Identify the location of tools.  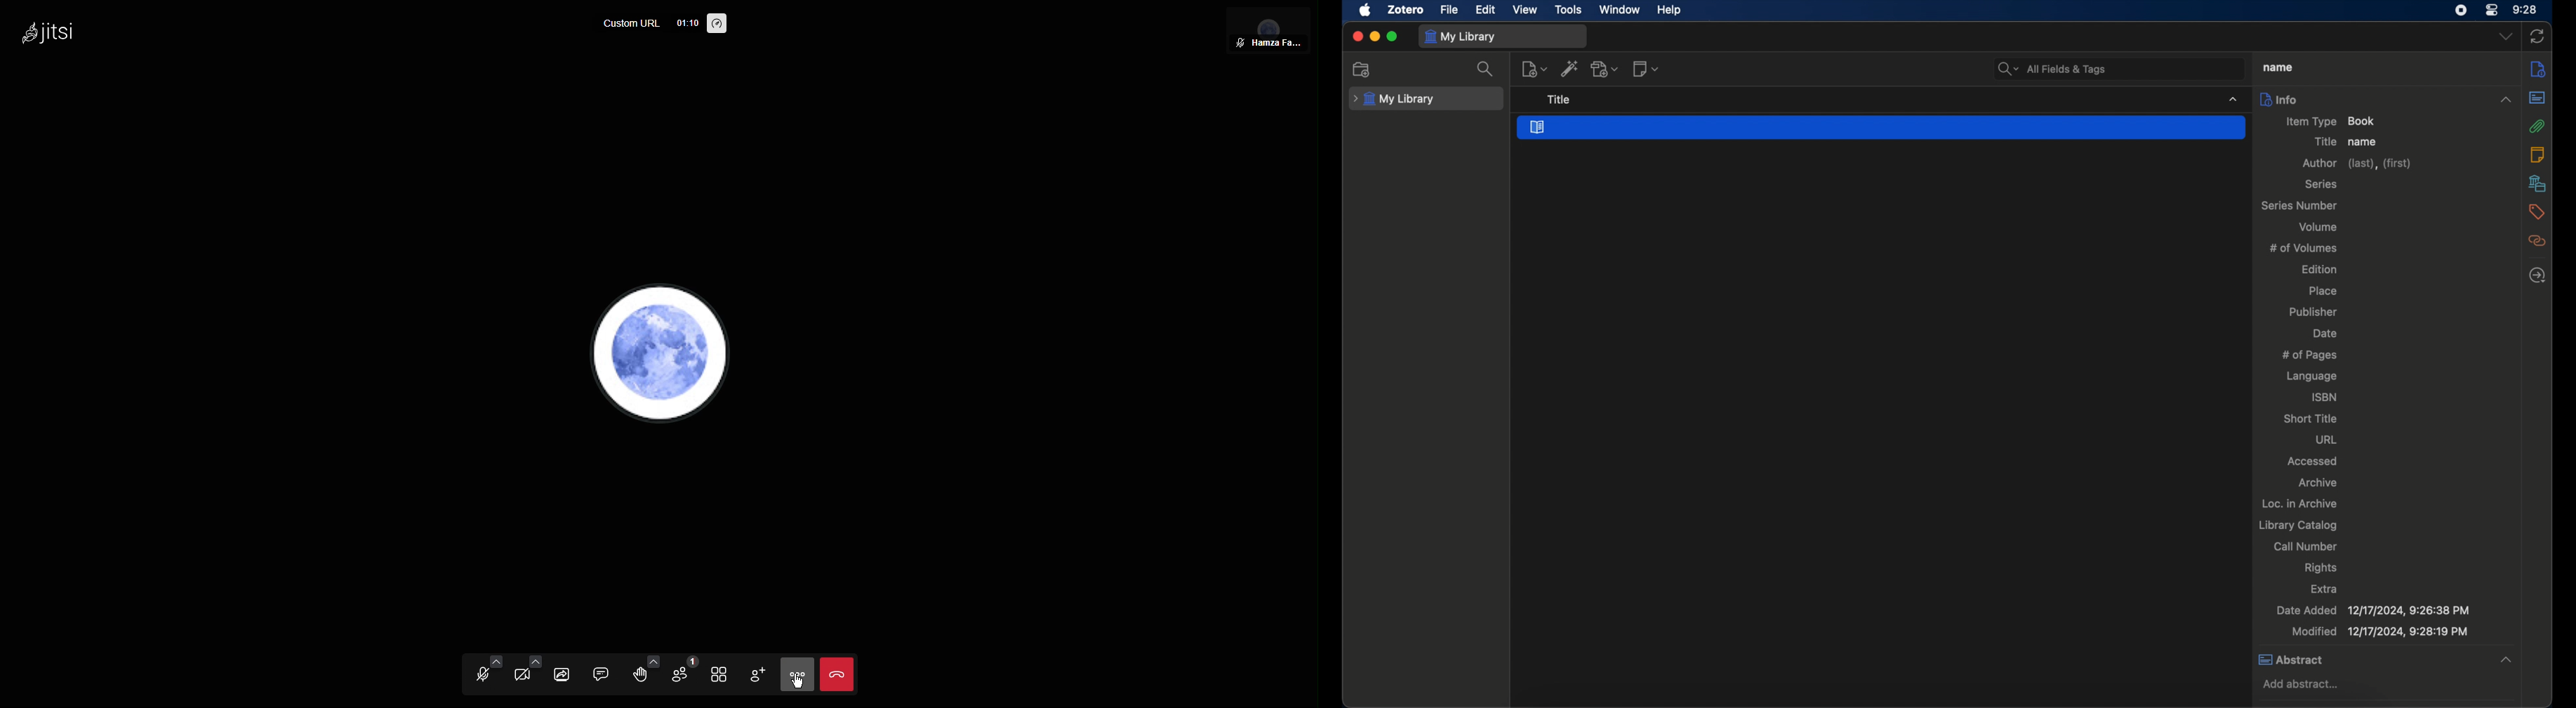
(1568, 9).